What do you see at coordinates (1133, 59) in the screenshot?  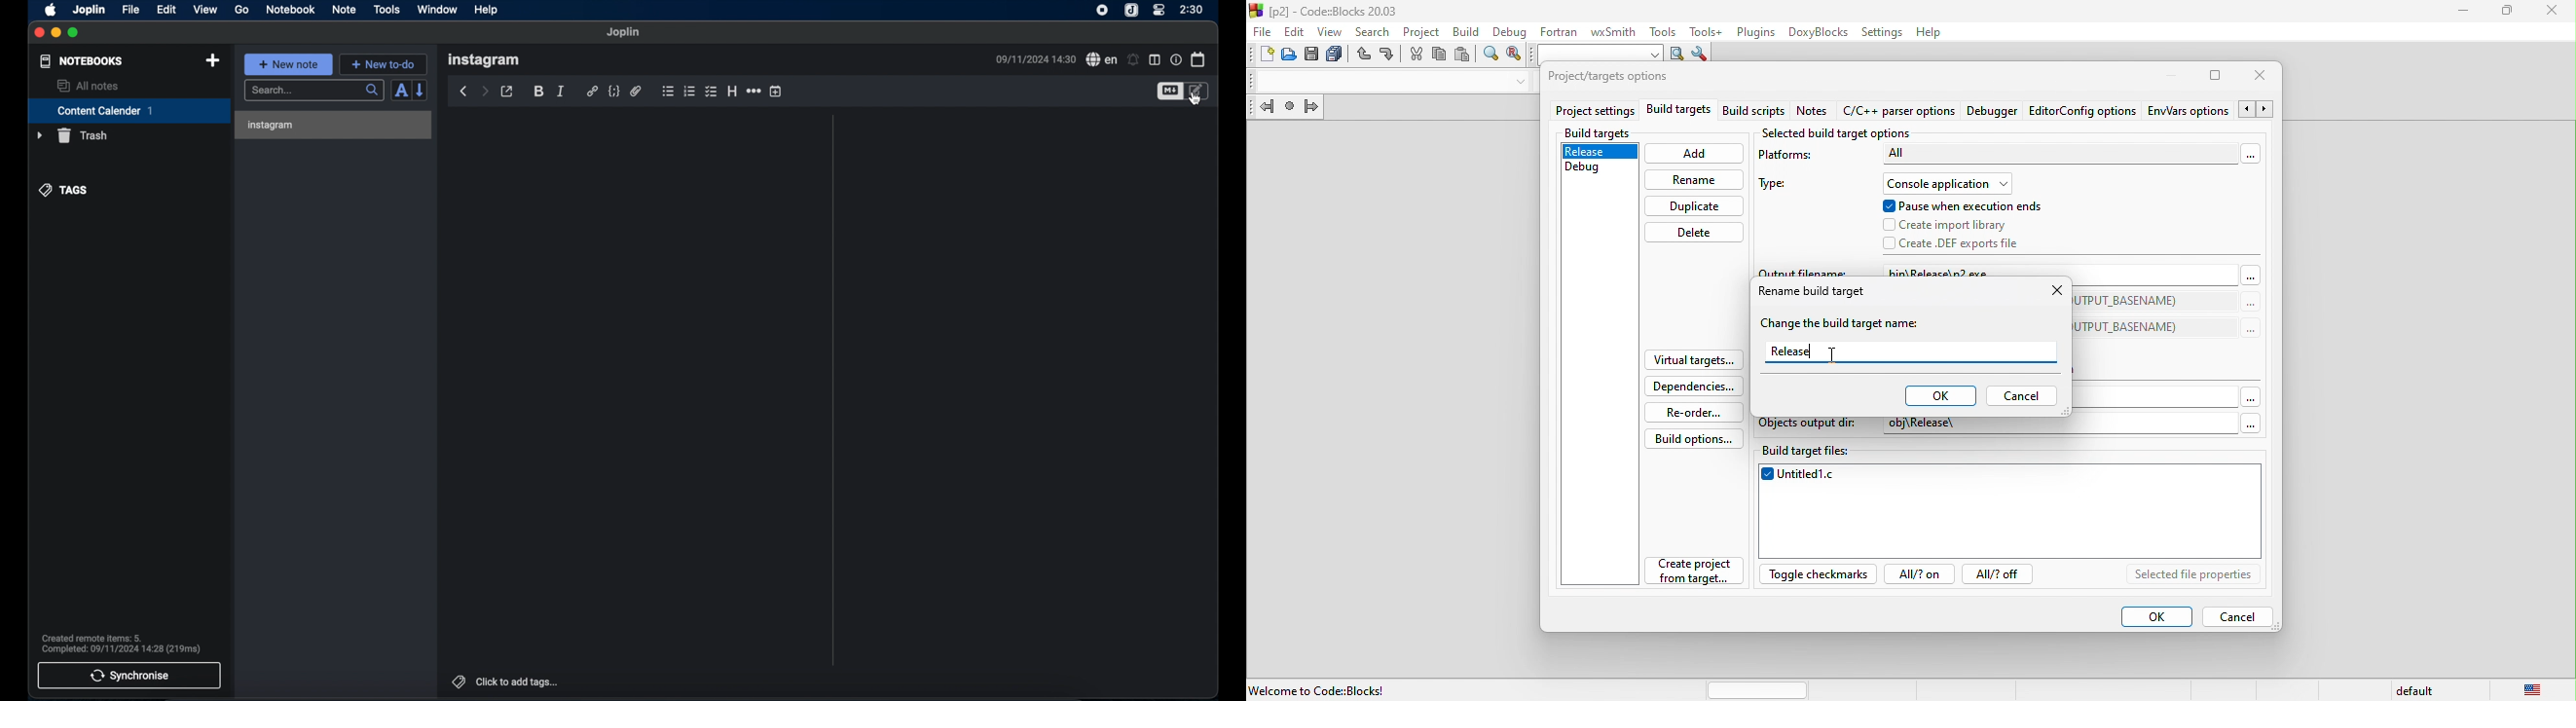 I see `set alarm` at bounding box center [1133, 59].